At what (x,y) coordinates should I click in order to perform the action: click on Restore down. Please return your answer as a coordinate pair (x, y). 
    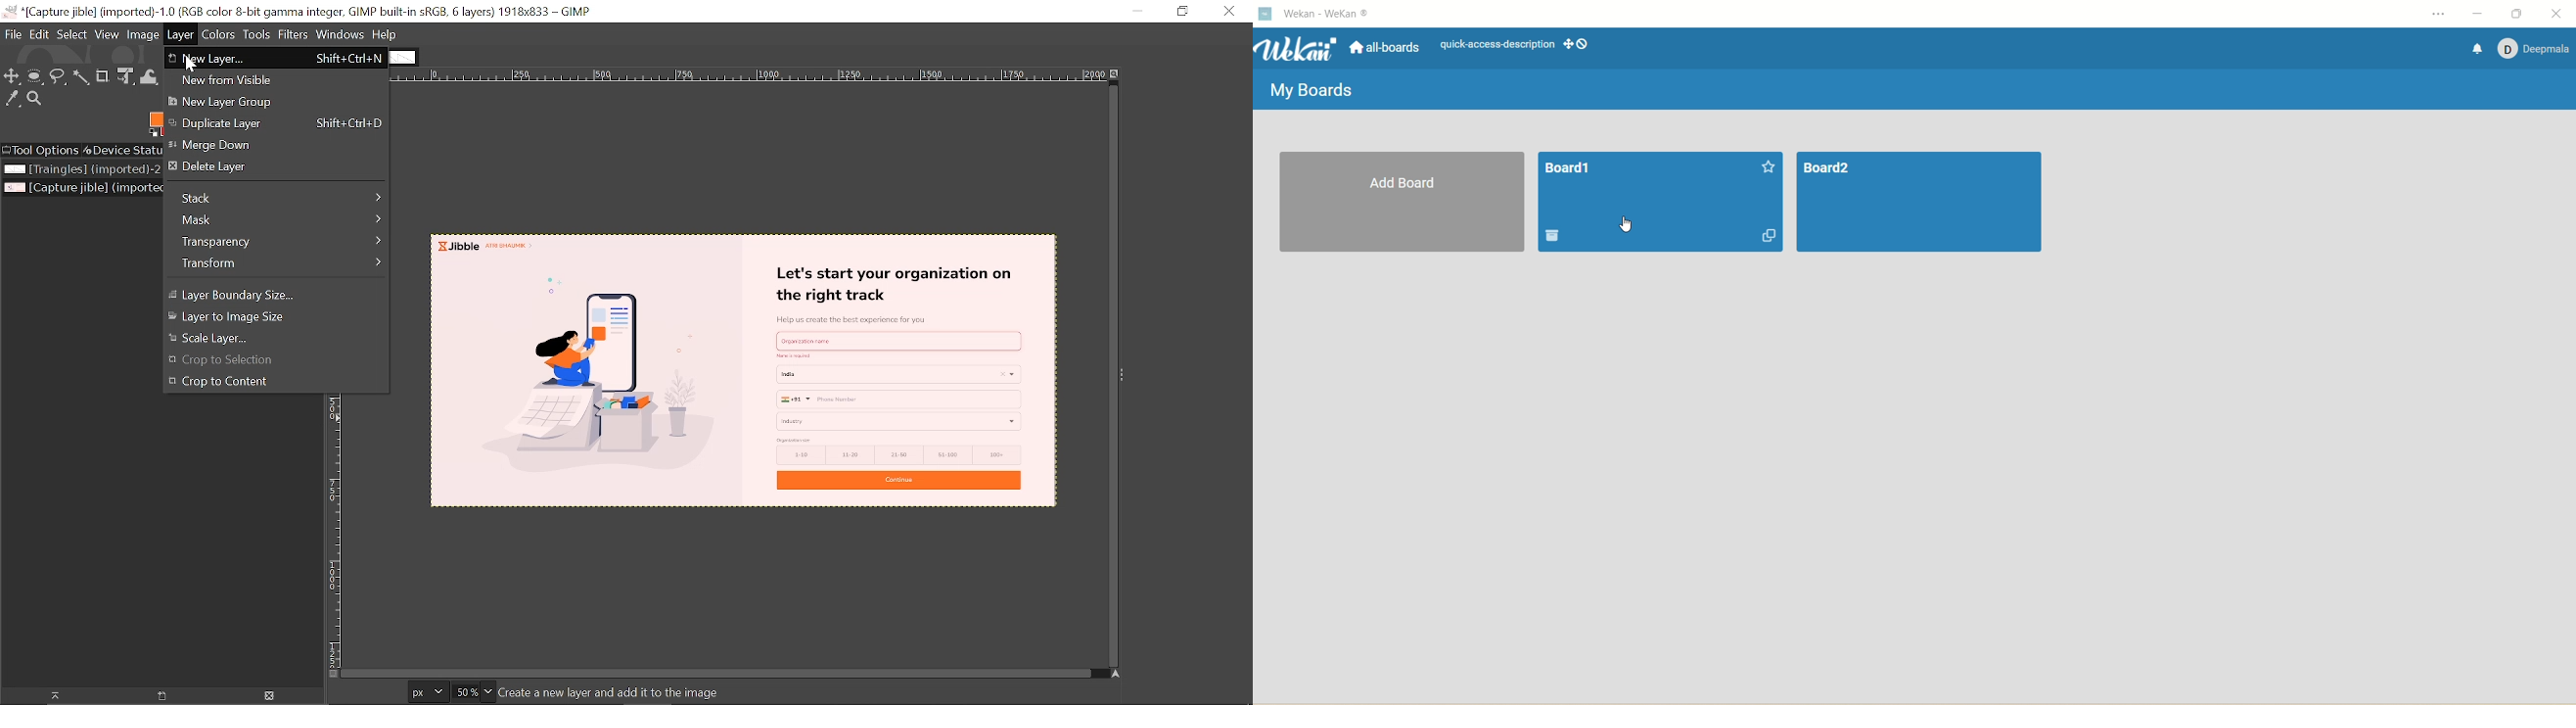
    Looking at the image, I should click on (1183, 12).